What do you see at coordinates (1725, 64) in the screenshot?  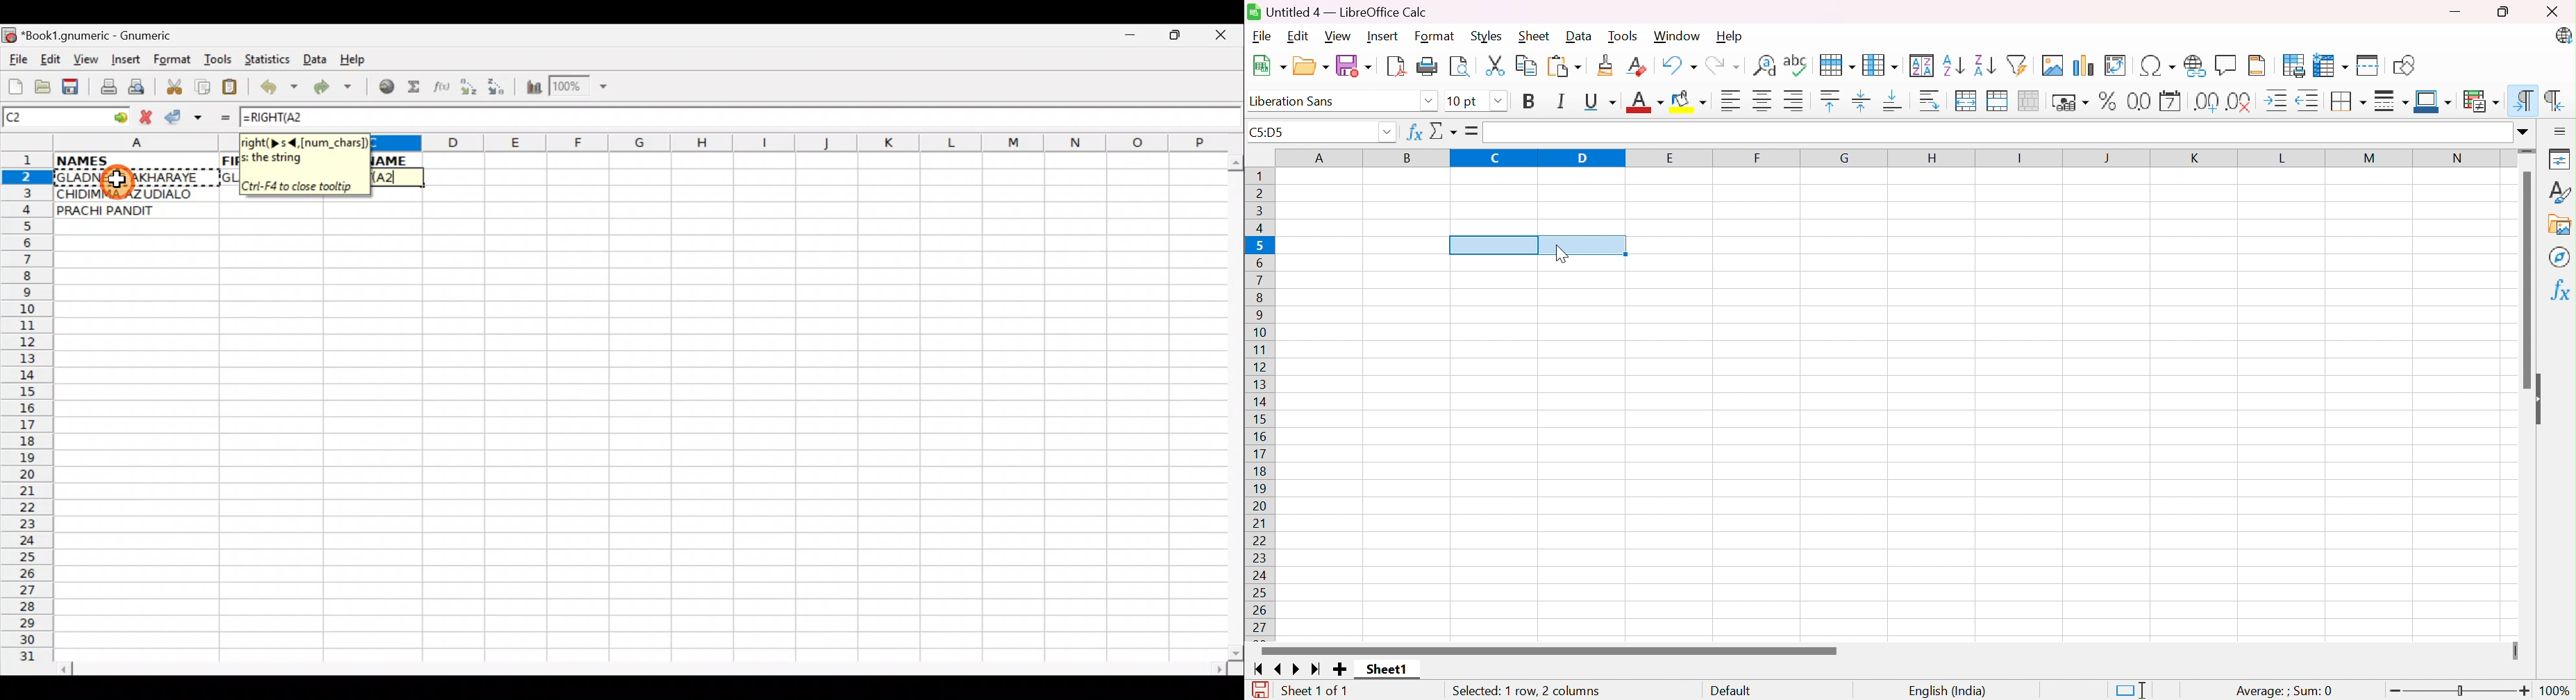 I see `Redo` at bounding box center [1725, 64].